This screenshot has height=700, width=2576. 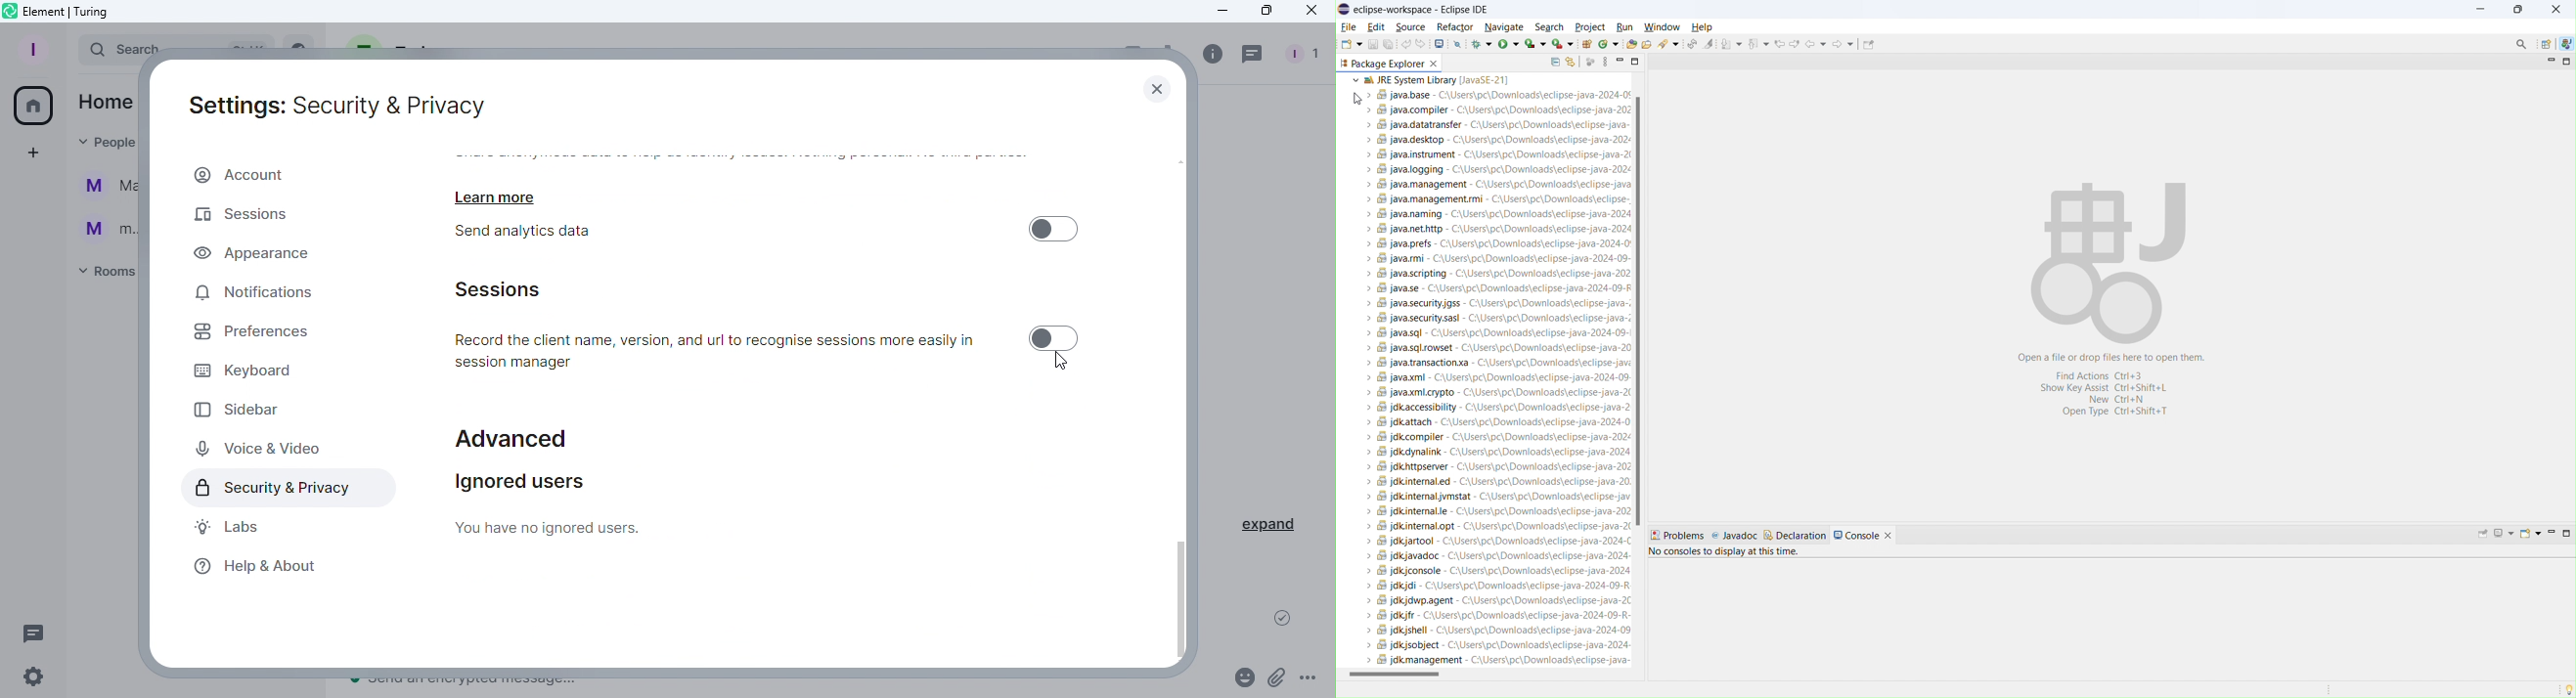 I want to click on Close, so click(x=1310, y=13).